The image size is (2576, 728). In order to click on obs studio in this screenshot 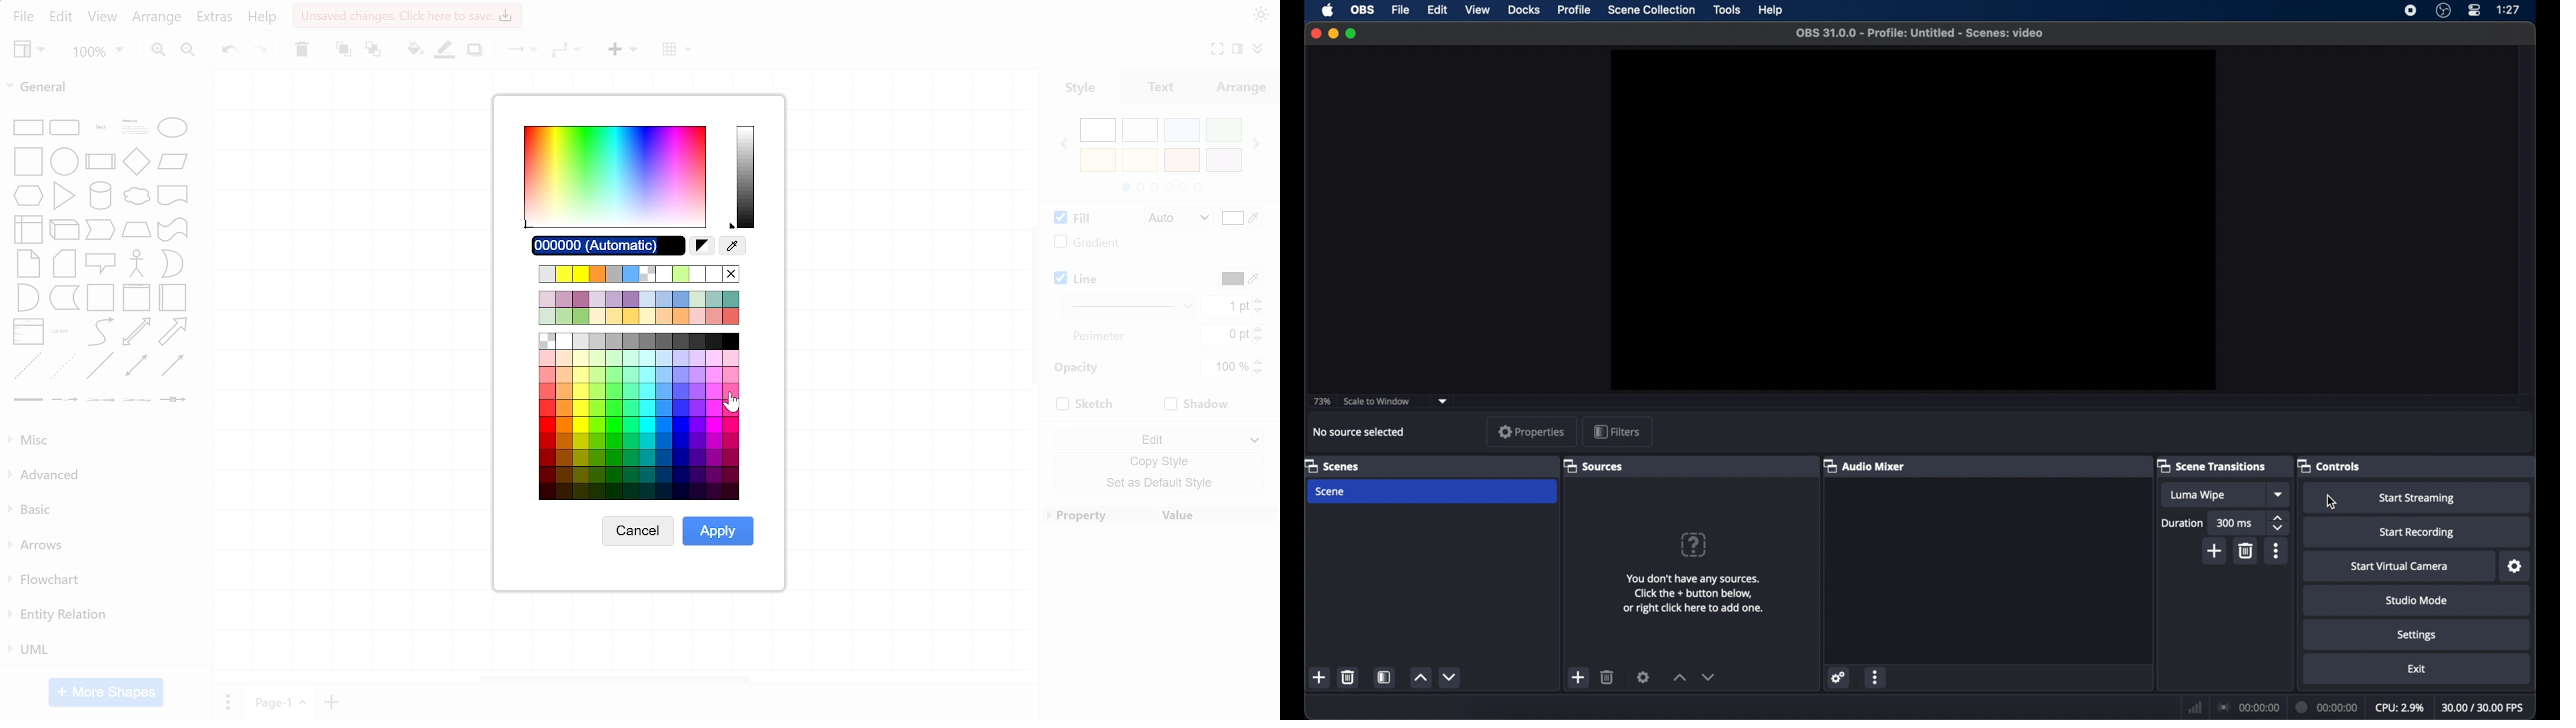, I will do `click(2443, 11)`.